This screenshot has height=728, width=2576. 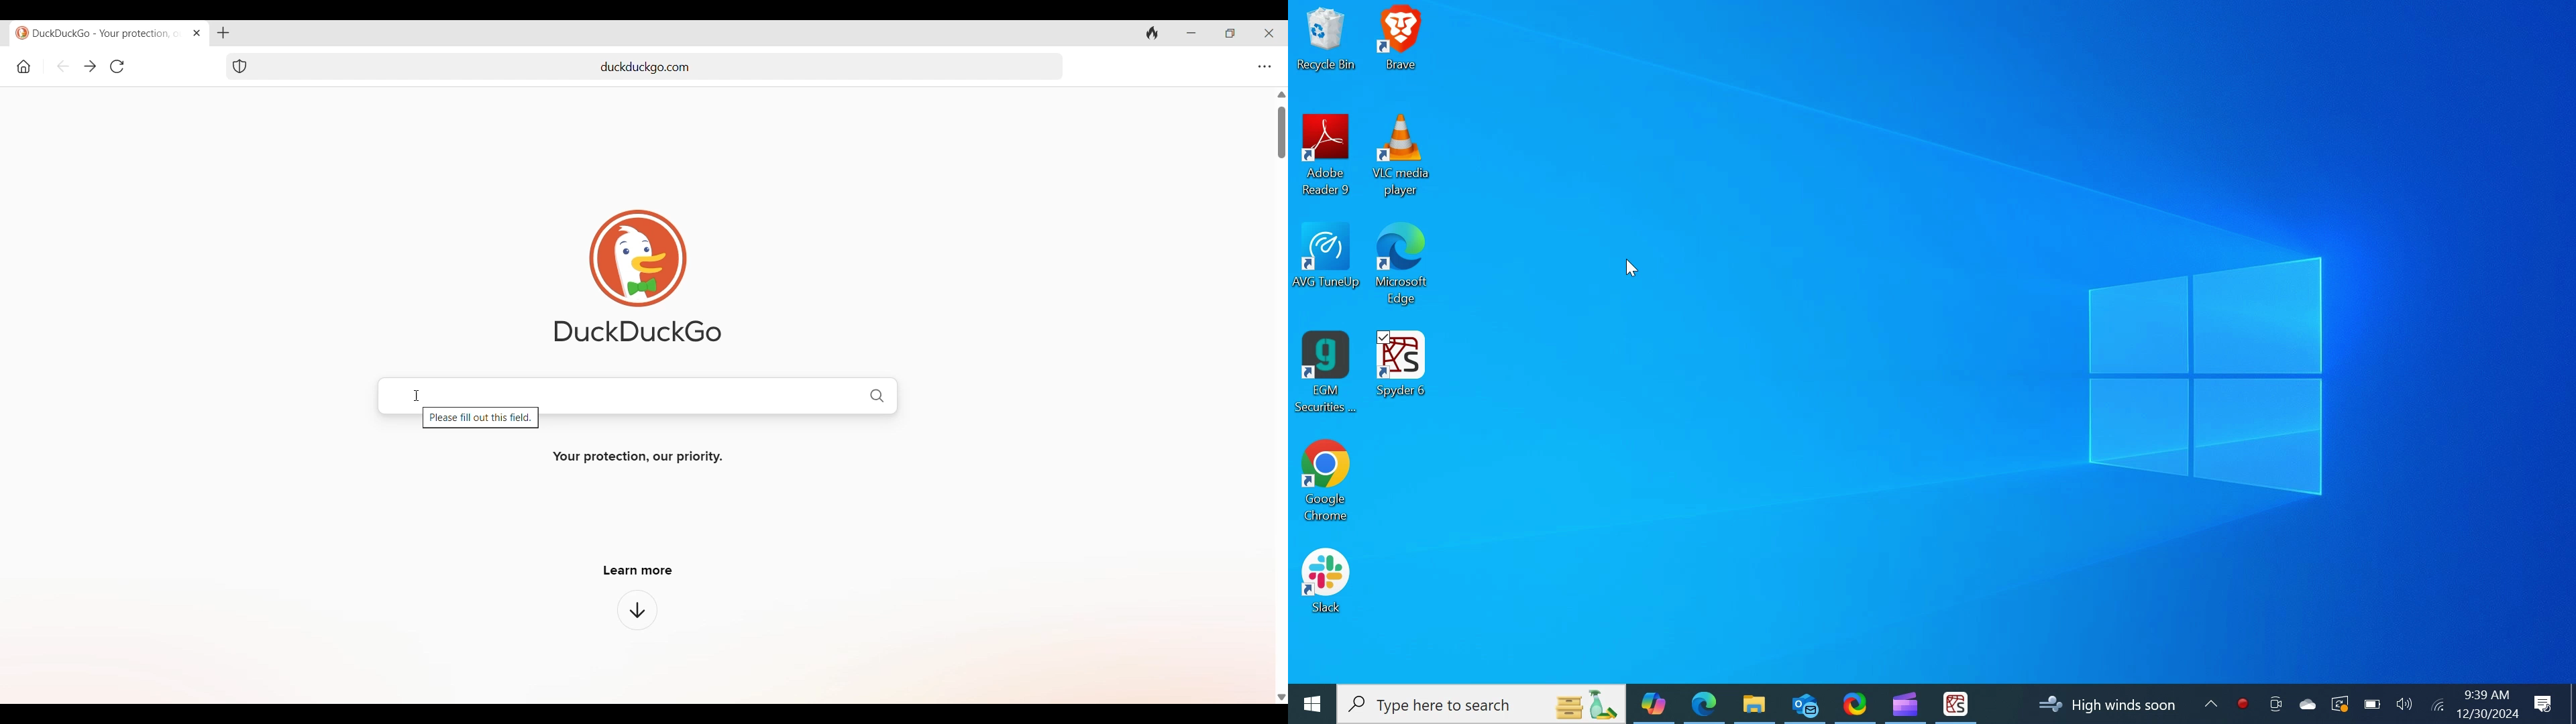 I want to click on Notification, so click(x=2544, y=705).